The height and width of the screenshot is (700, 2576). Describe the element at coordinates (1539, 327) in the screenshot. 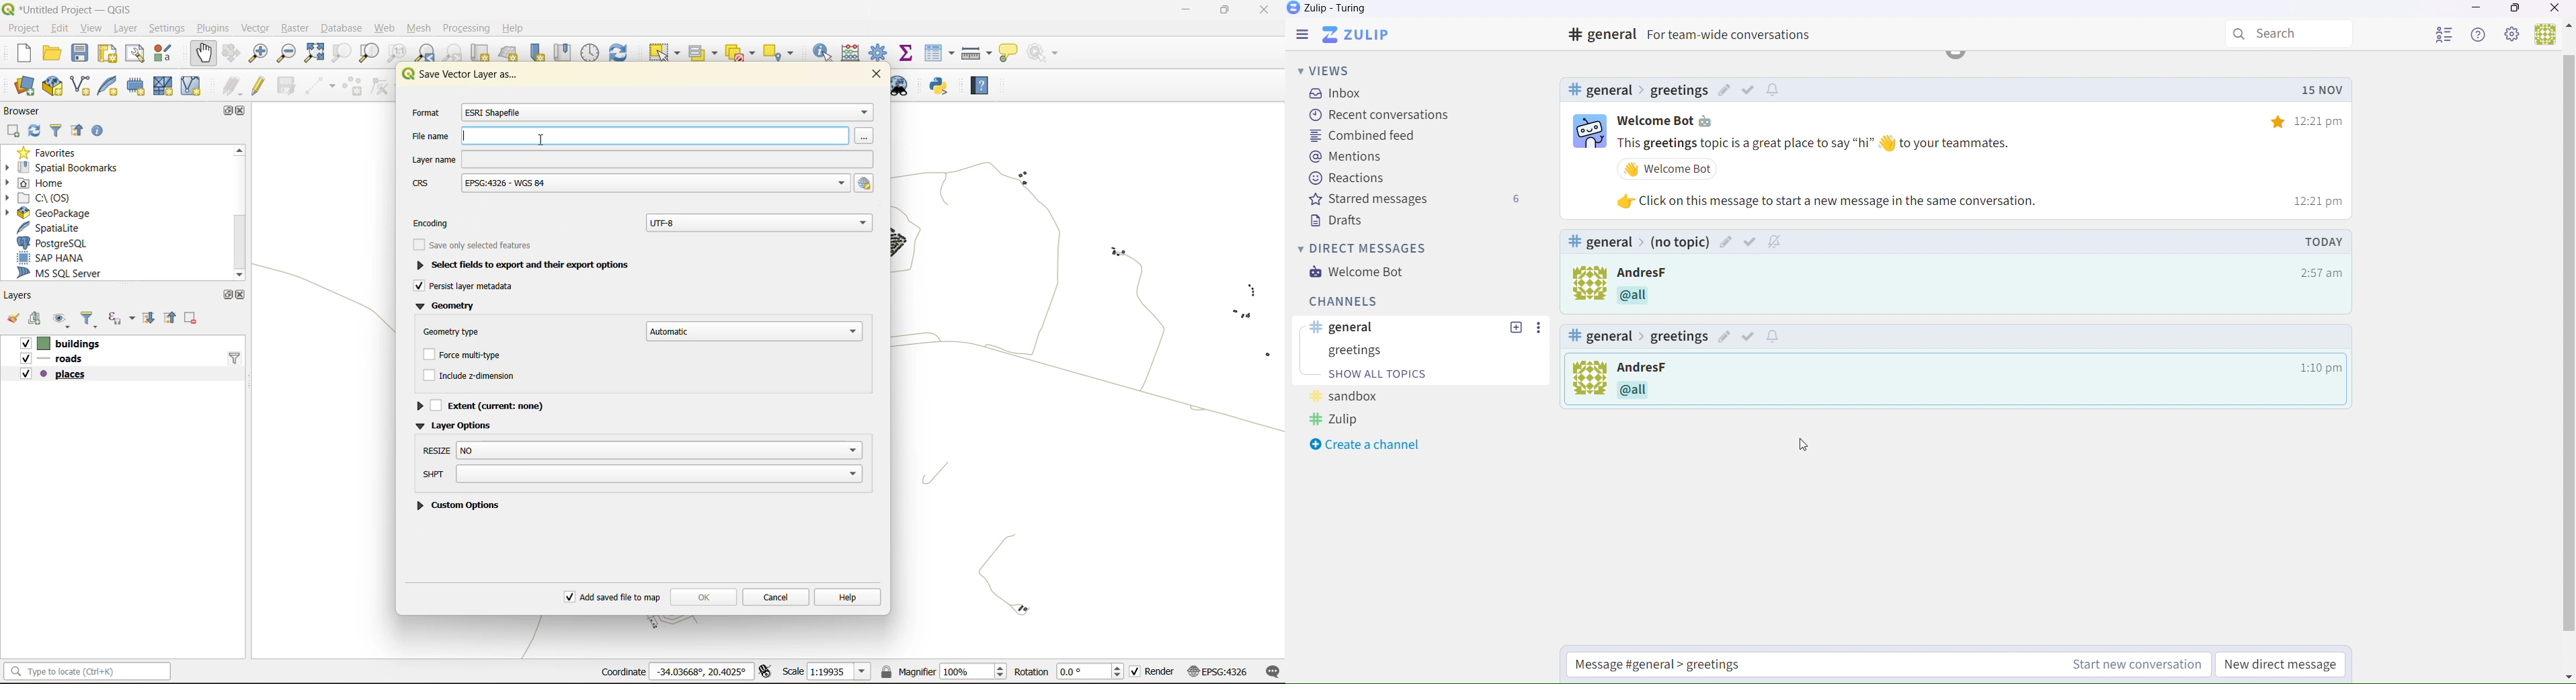

I see `` at that location.